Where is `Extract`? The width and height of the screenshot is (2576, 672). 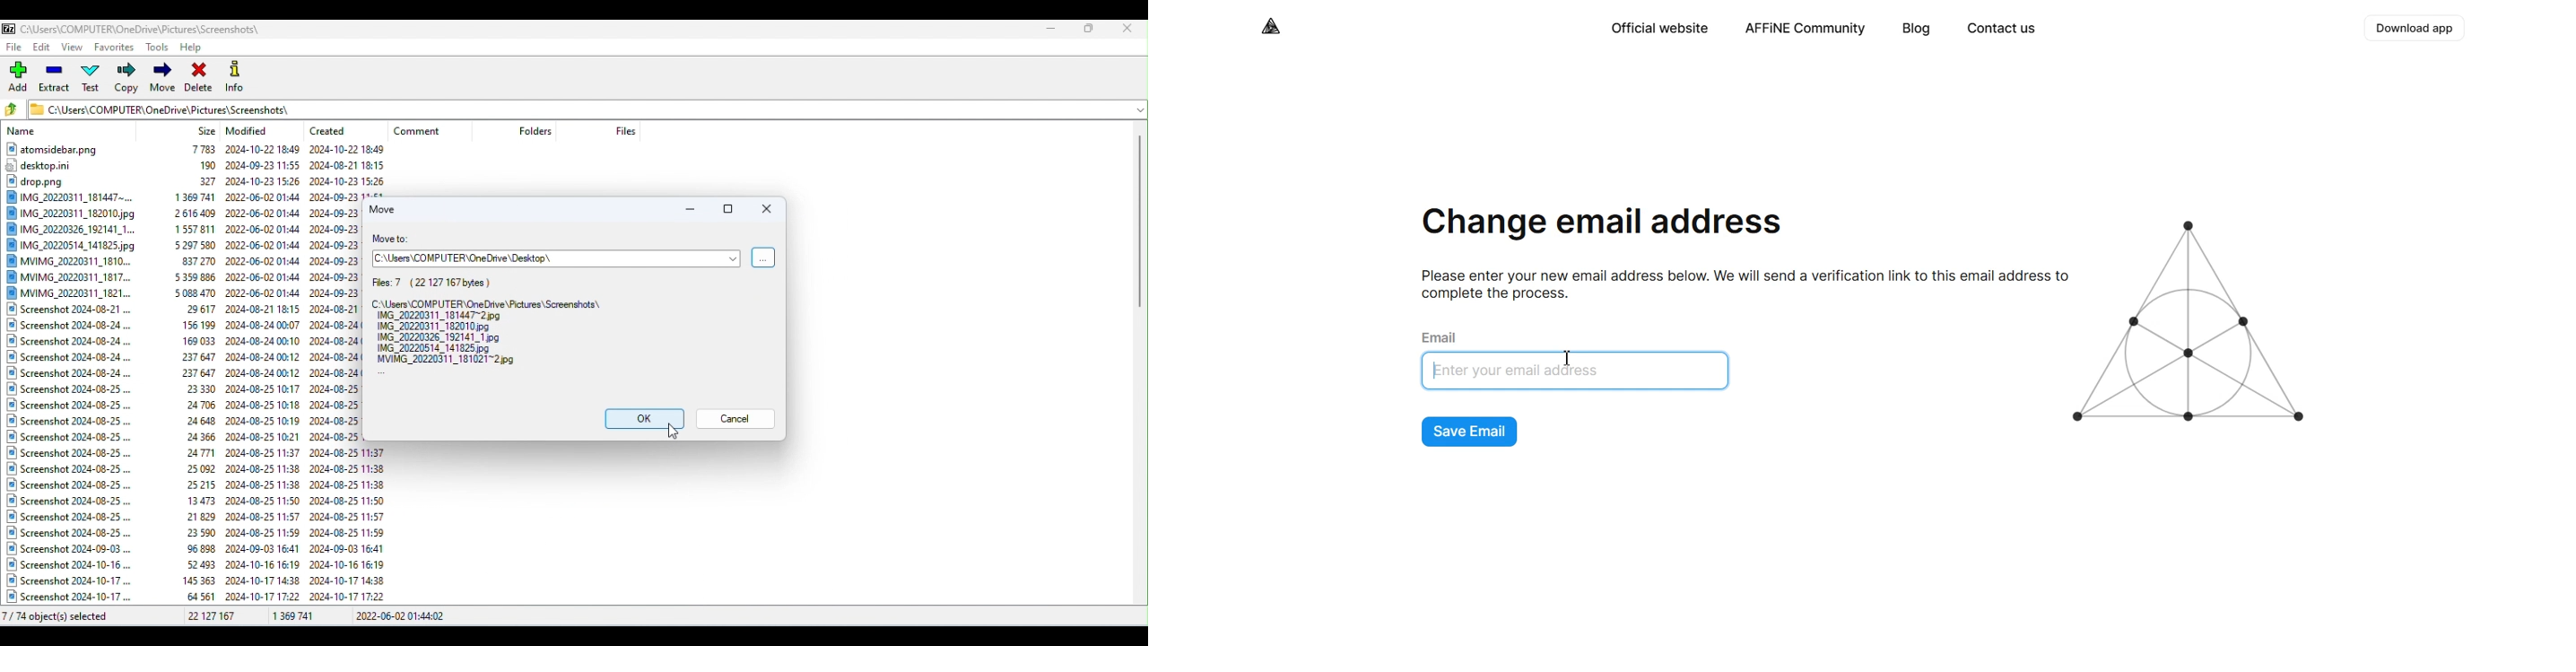 Extract is located at coordinates (56, 80).